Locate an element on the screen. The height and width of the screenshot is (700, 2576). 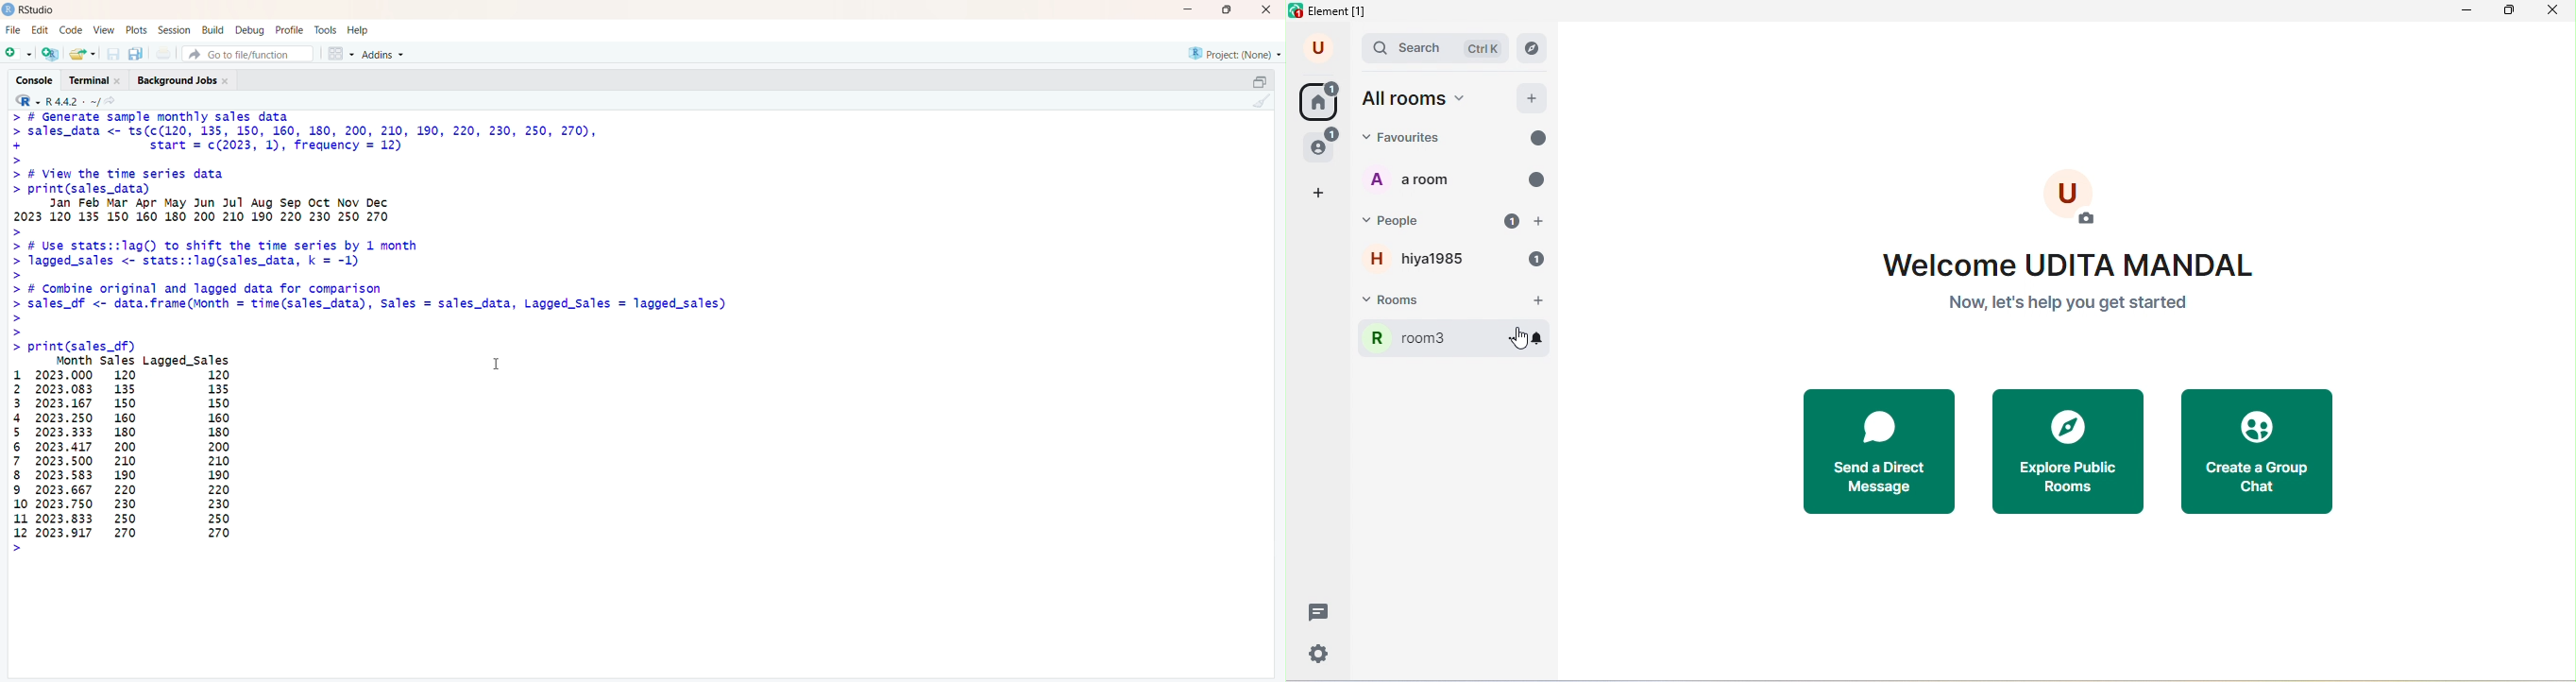
print(sales_df) is located at coordinates (91, 345).